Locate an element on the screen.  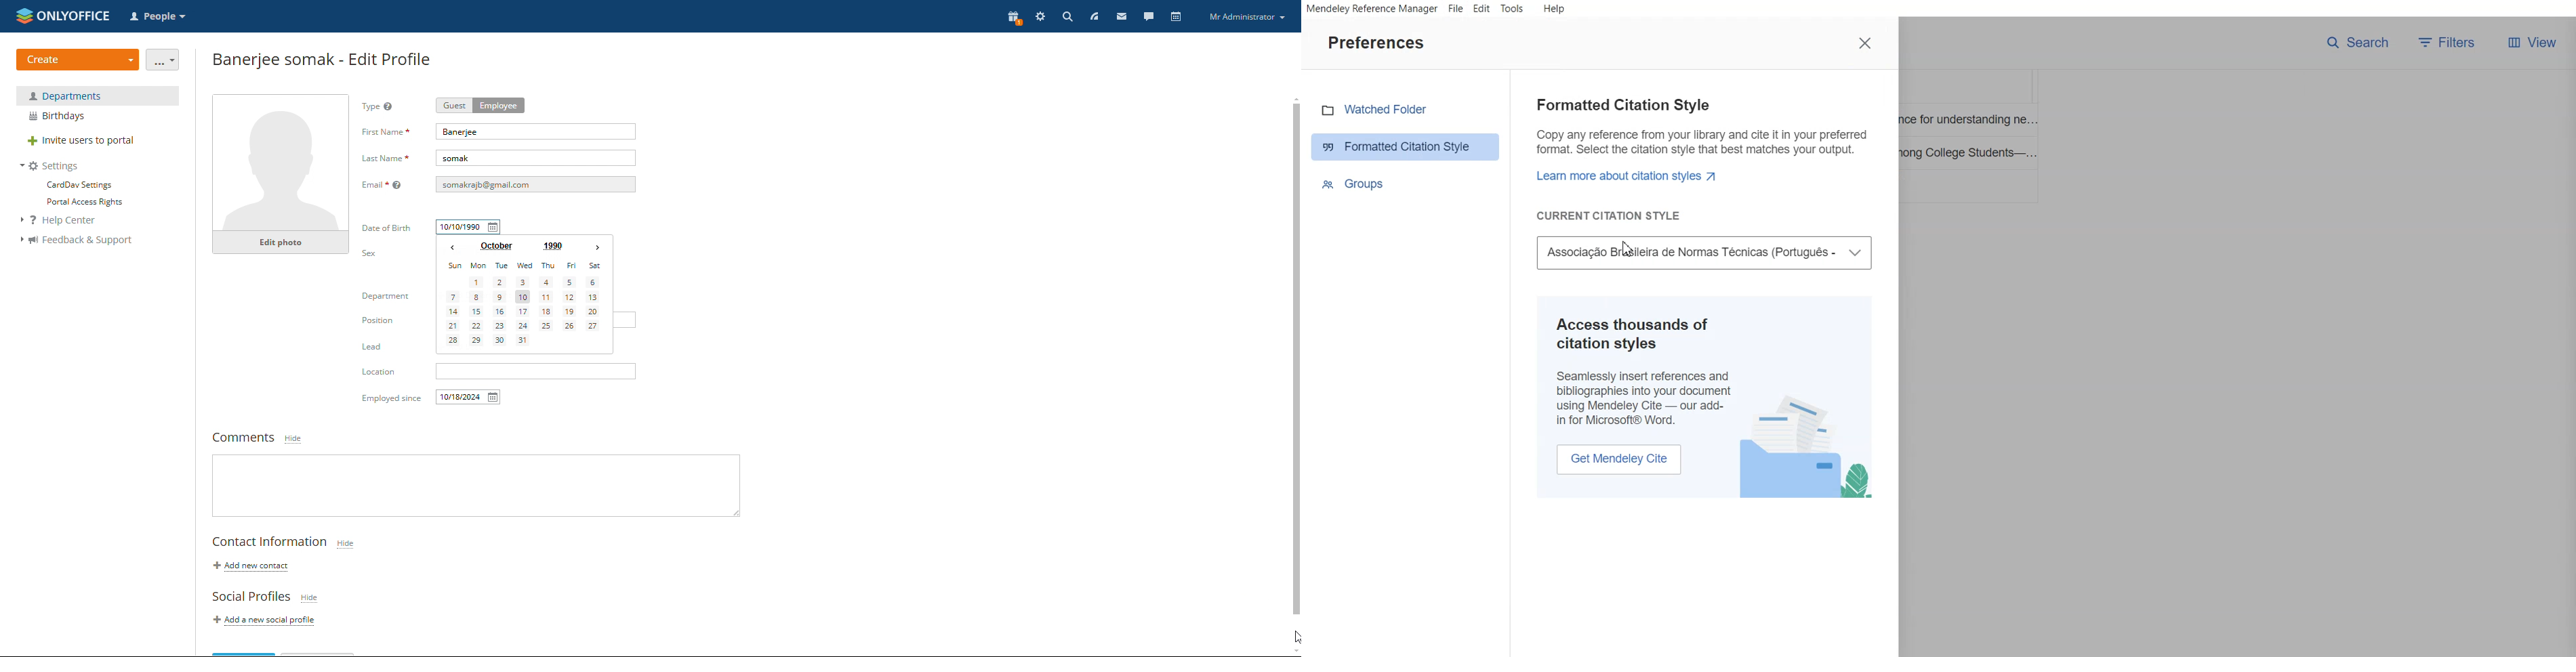
Tools is located at coordinates (1512, 9).